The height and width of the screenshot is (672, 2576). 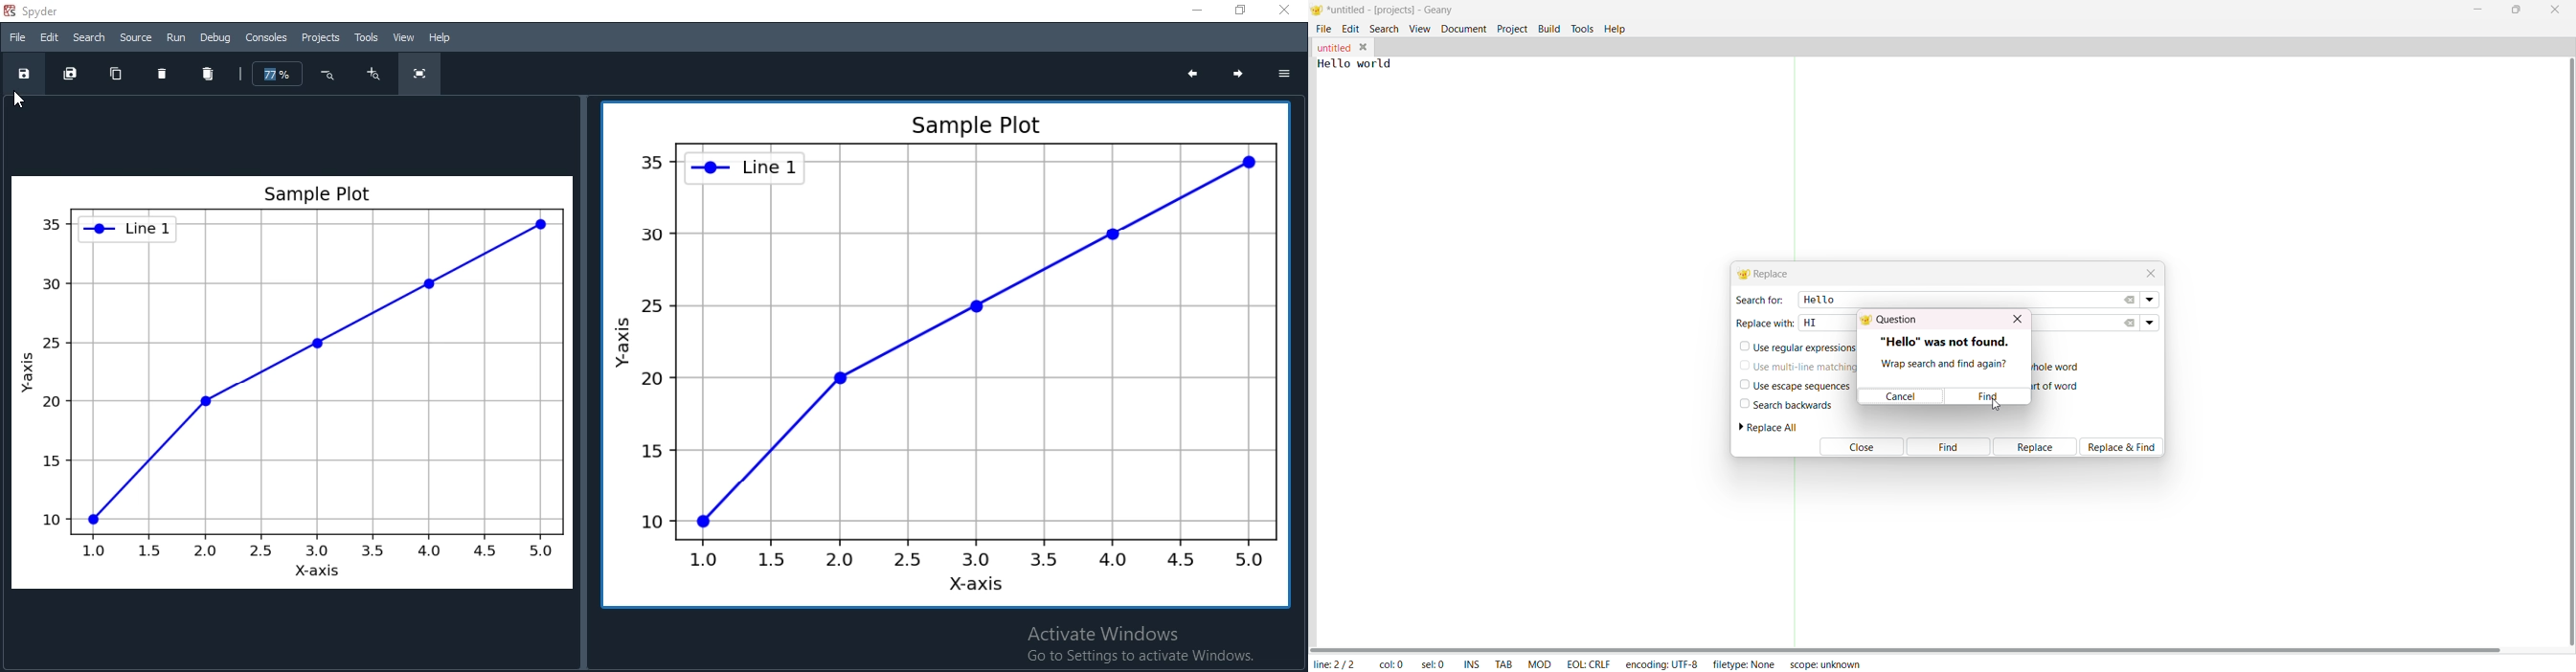 I want to click on cursor, so click(x=19, y=102).